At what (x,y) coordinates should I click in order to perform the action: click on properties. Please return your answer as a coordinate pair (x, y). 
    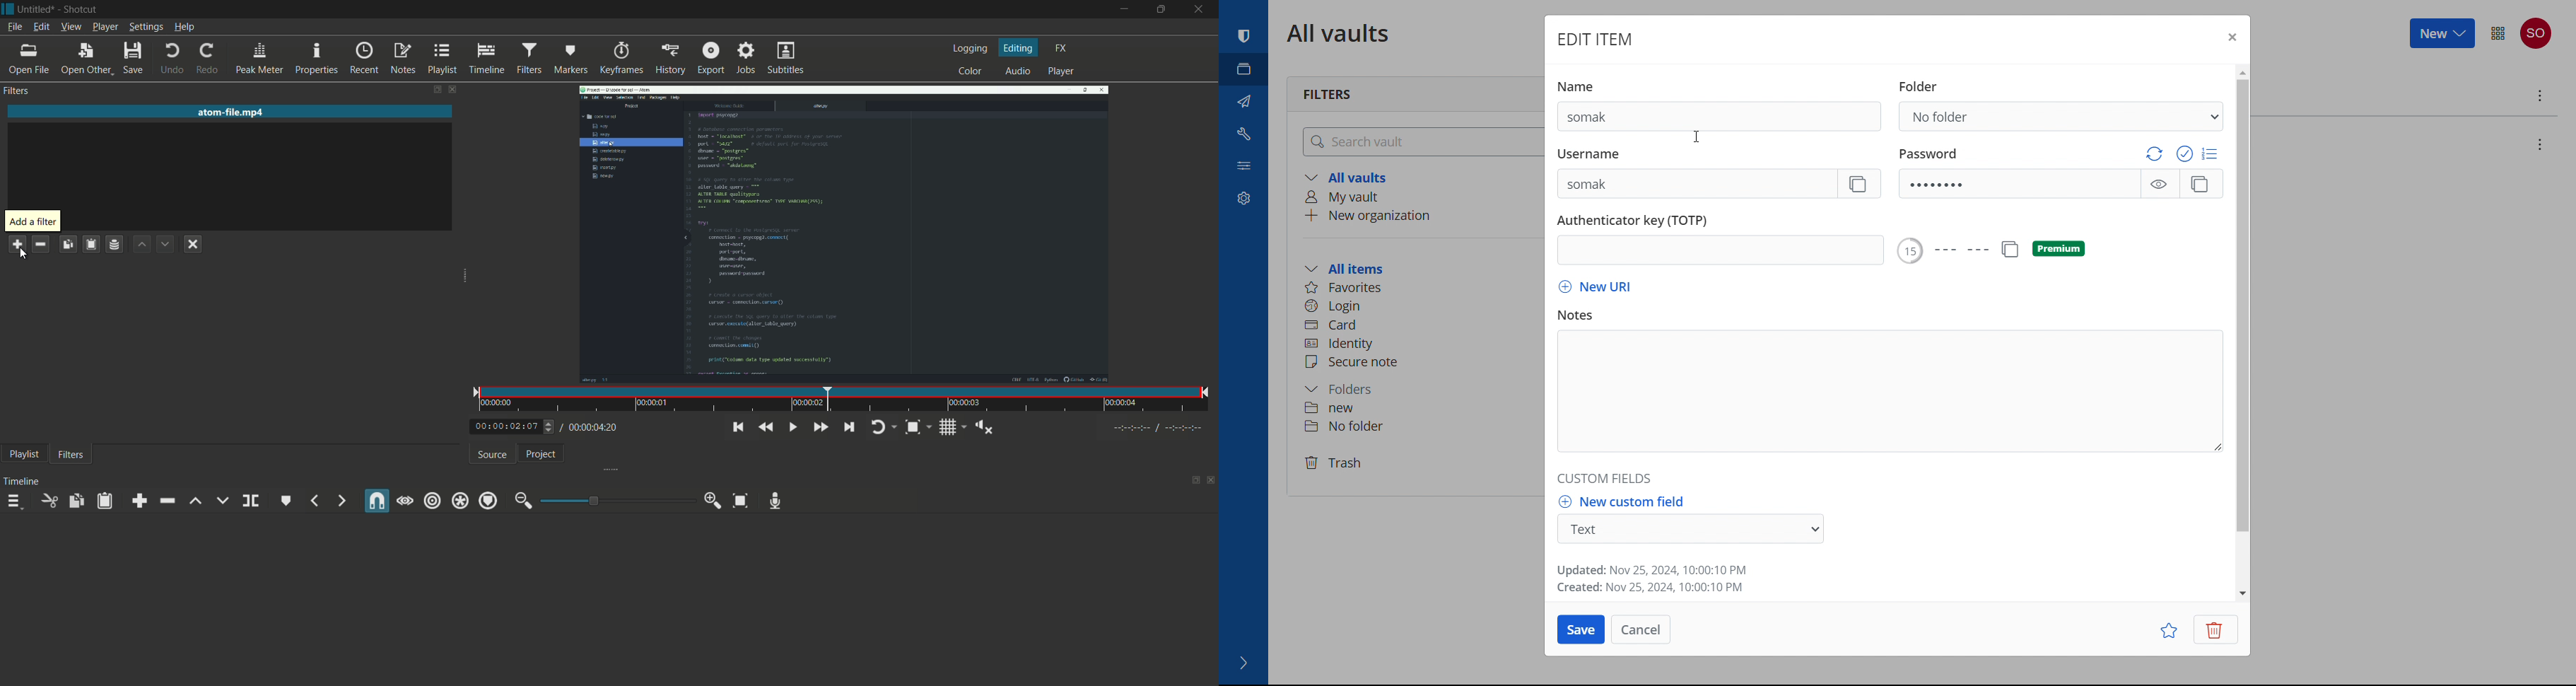
    Looking at the image, I should click on (316, 59).